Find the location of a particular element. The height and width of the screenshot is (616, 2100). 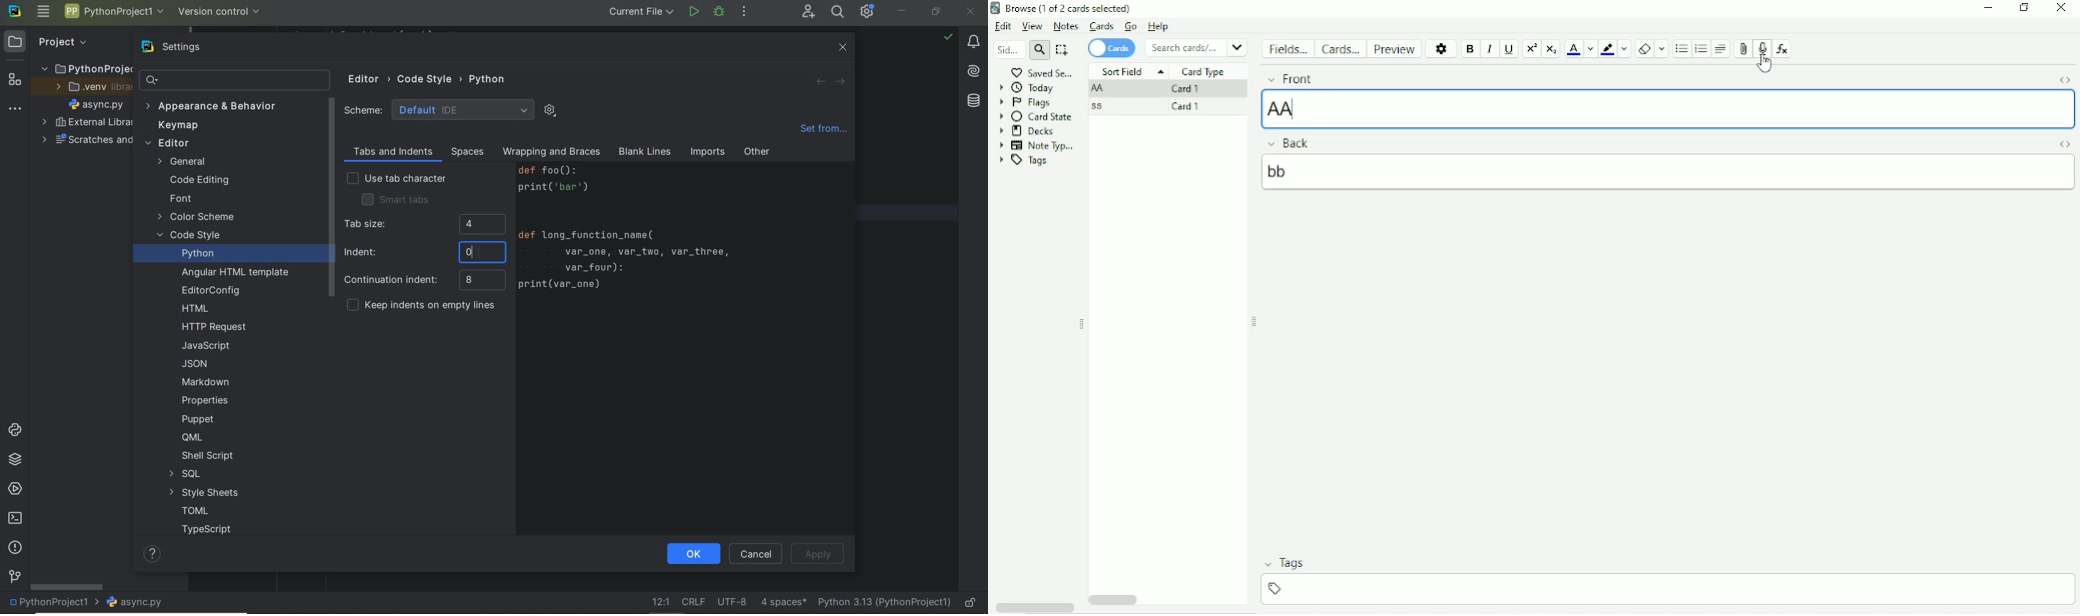

Search is located at coordinates (1020, 50).